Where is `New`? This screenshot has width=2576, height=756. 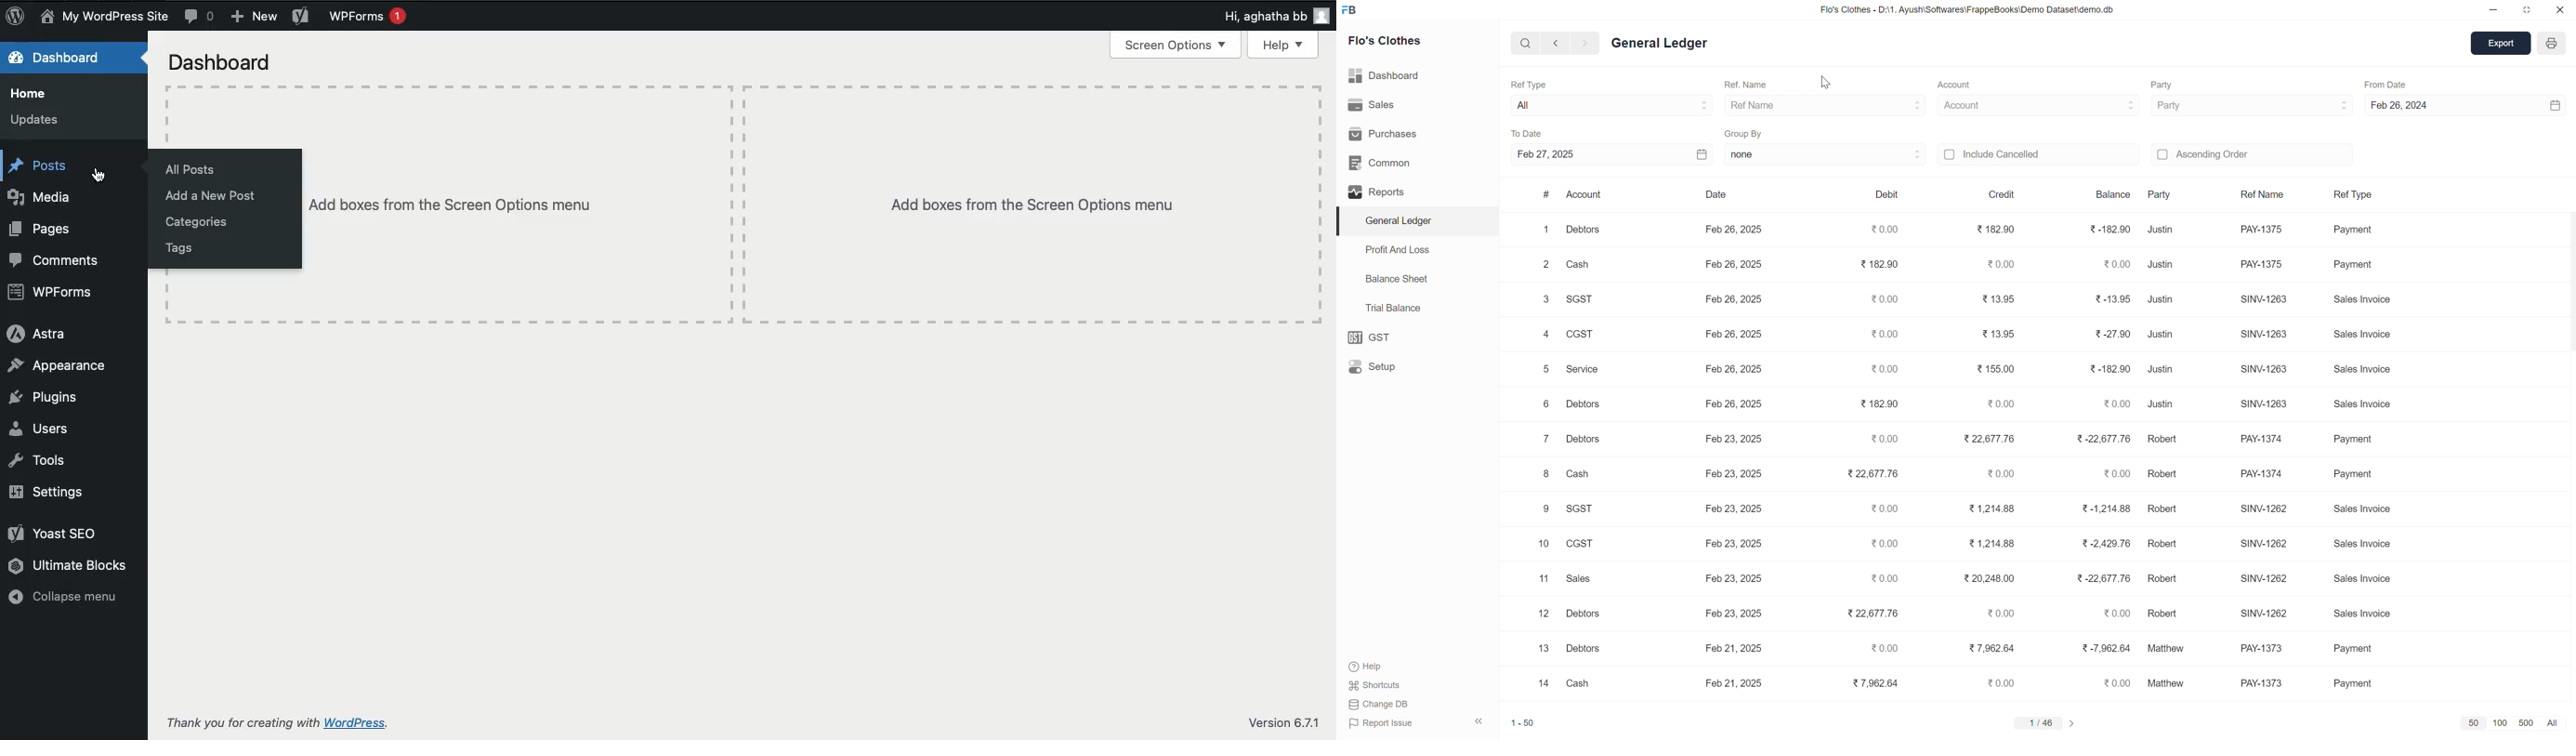
New is located at coordinates (254, 16).